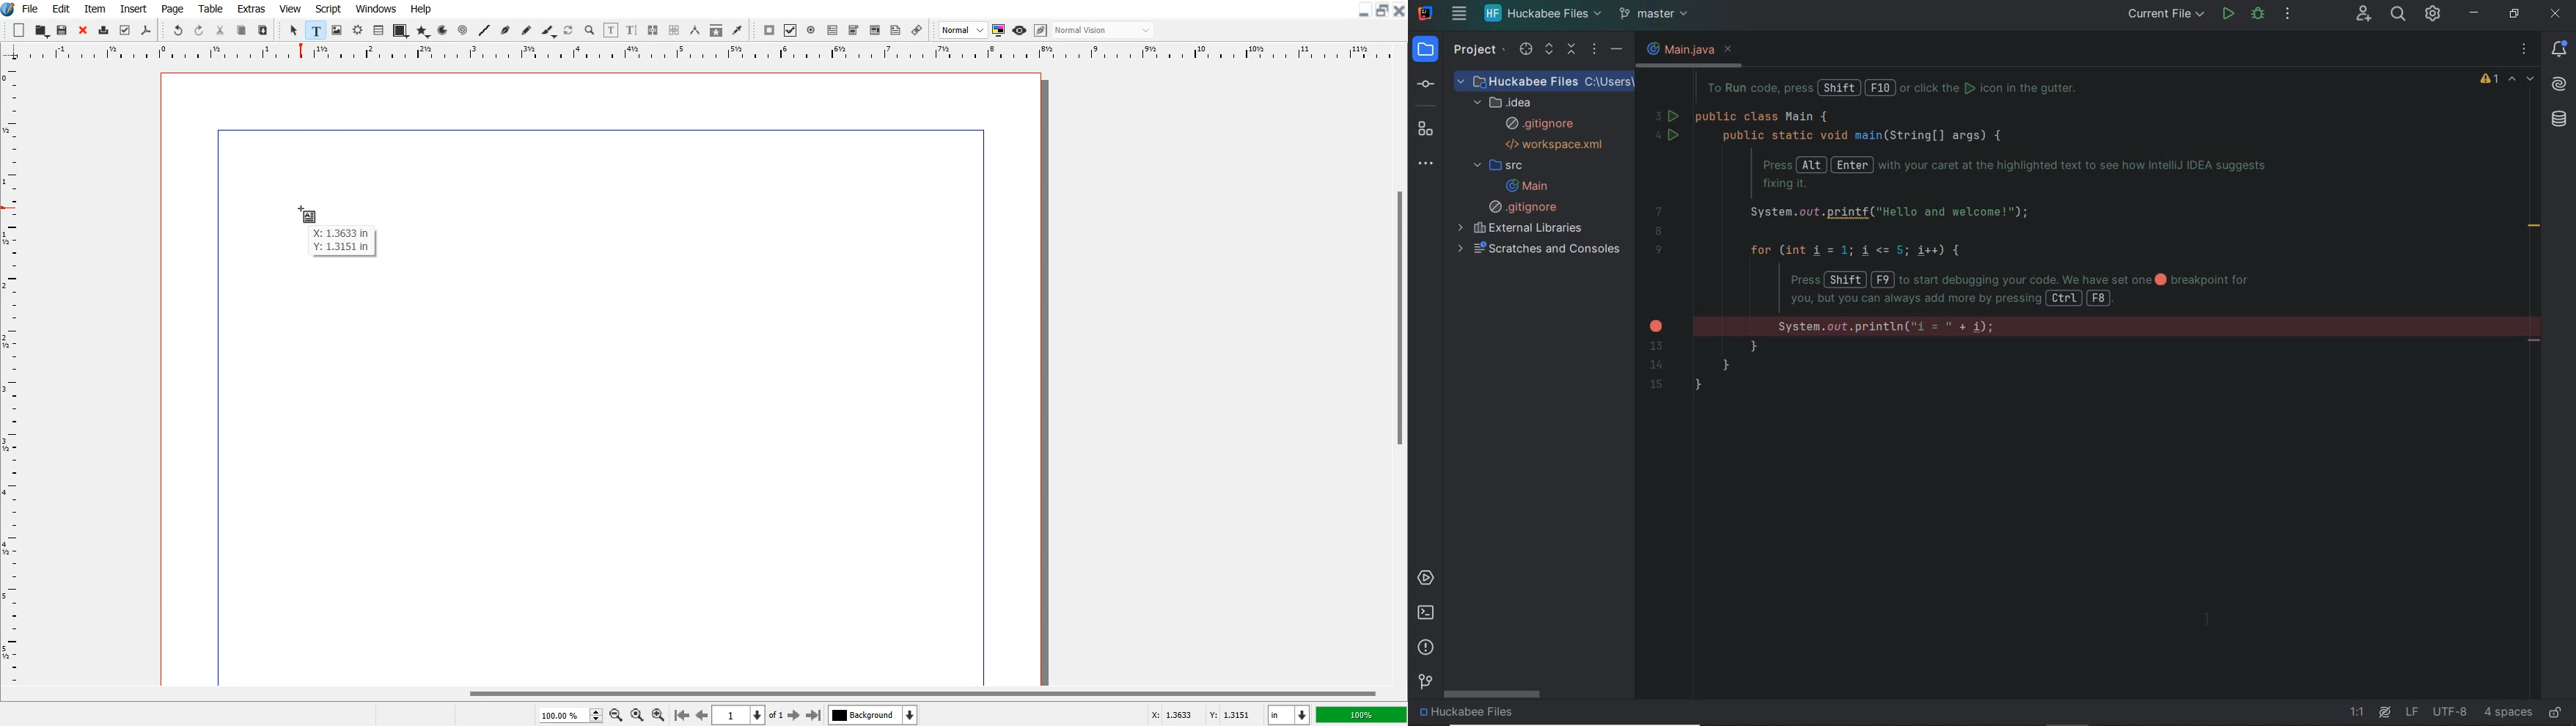 This screenshot has height=728, width=2576. What do you see at coordinates (1042, 31) in the screenshot?
I see `Edit in preview` at bounding box center [1042, 31].